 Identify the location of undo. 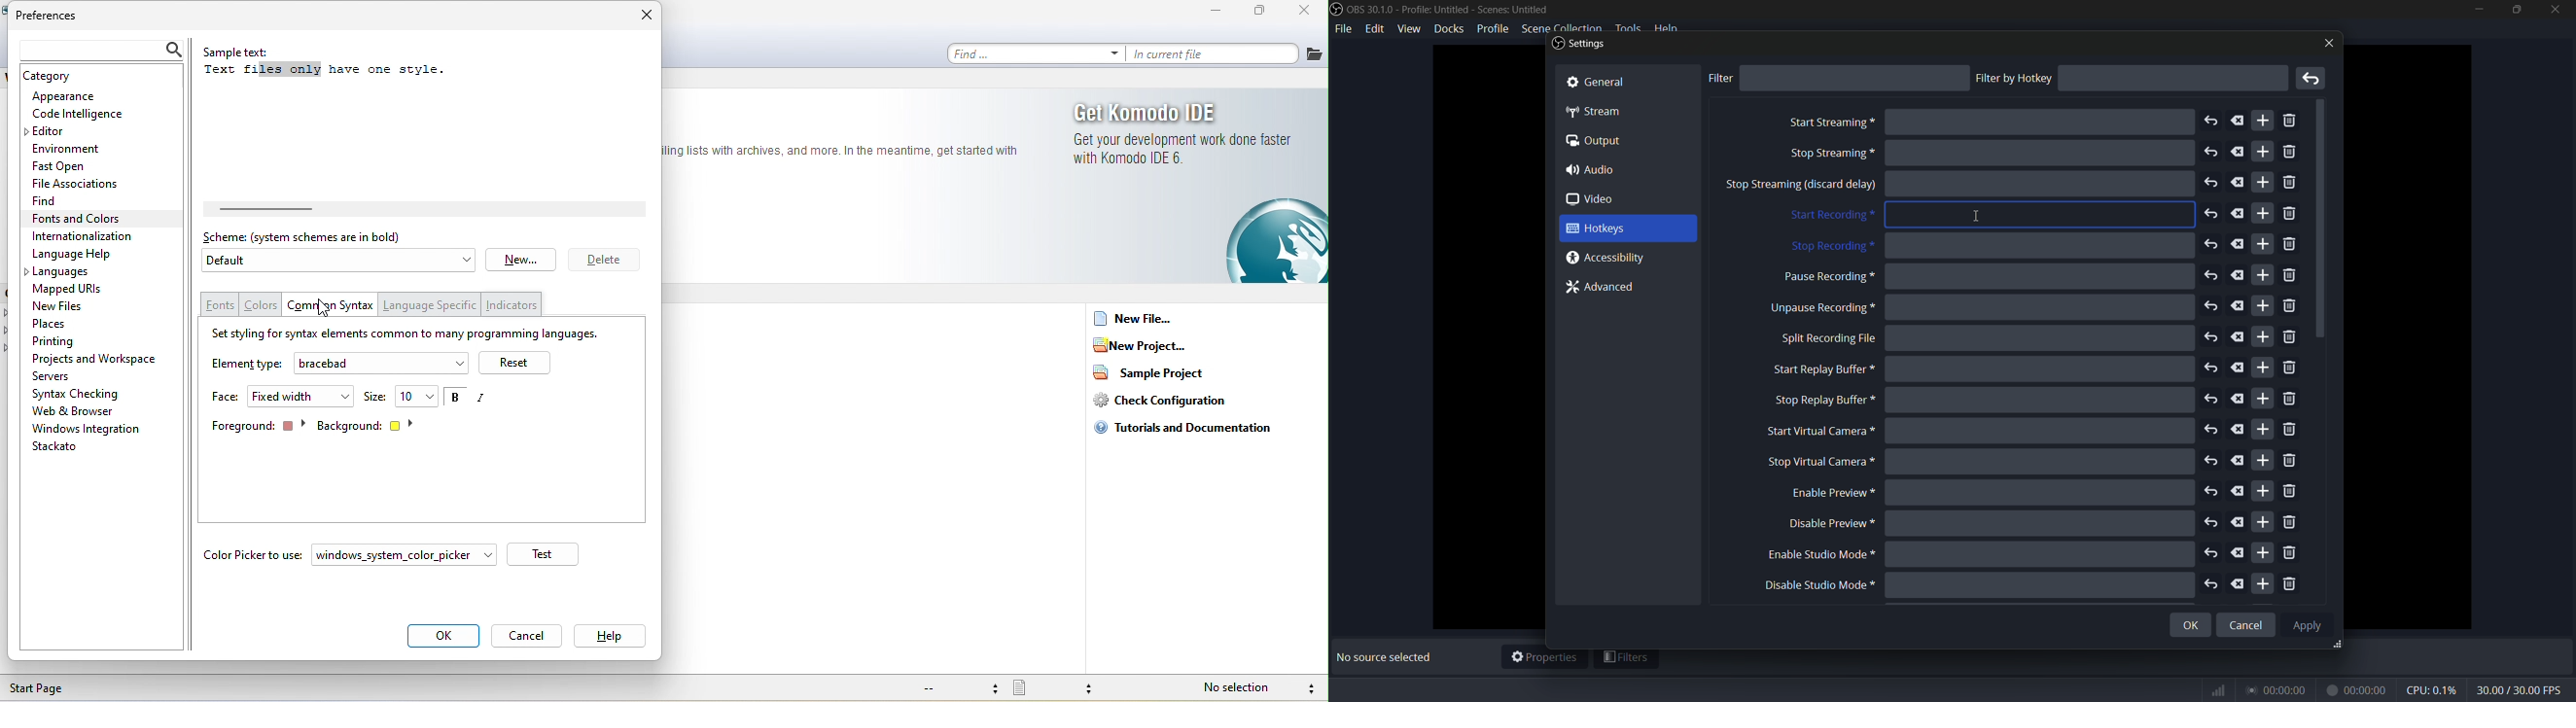
(2212, 430).